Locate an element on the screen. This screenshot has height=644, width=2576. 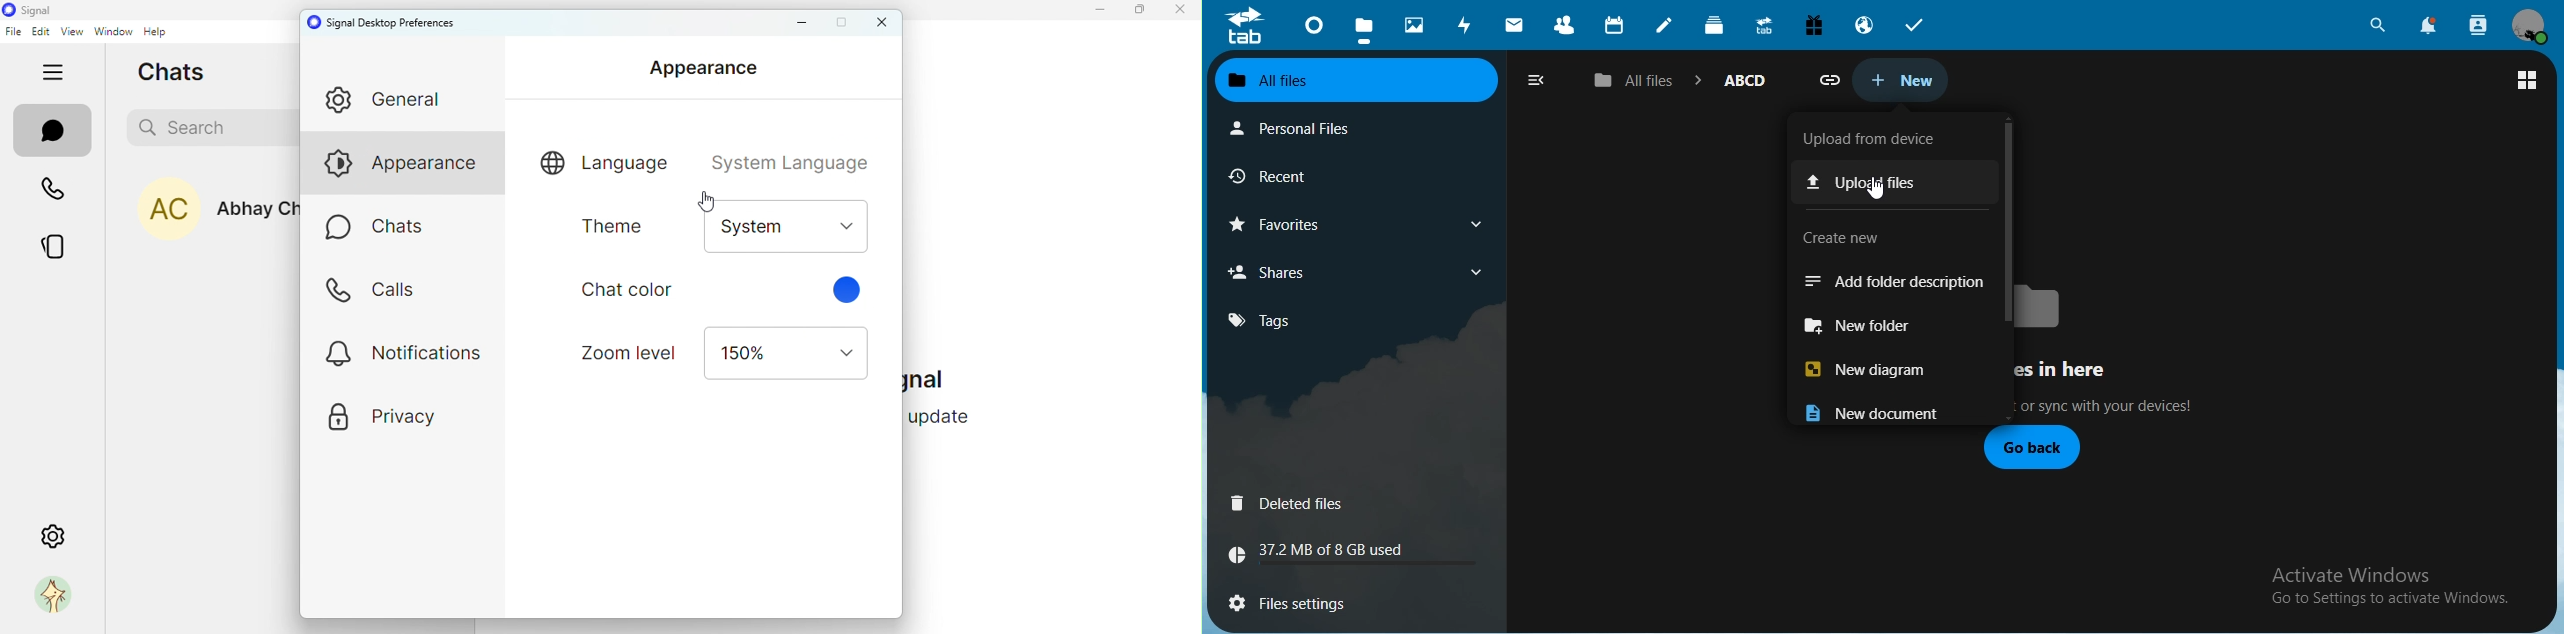
new diagram is located at coordinates (1884, 369).